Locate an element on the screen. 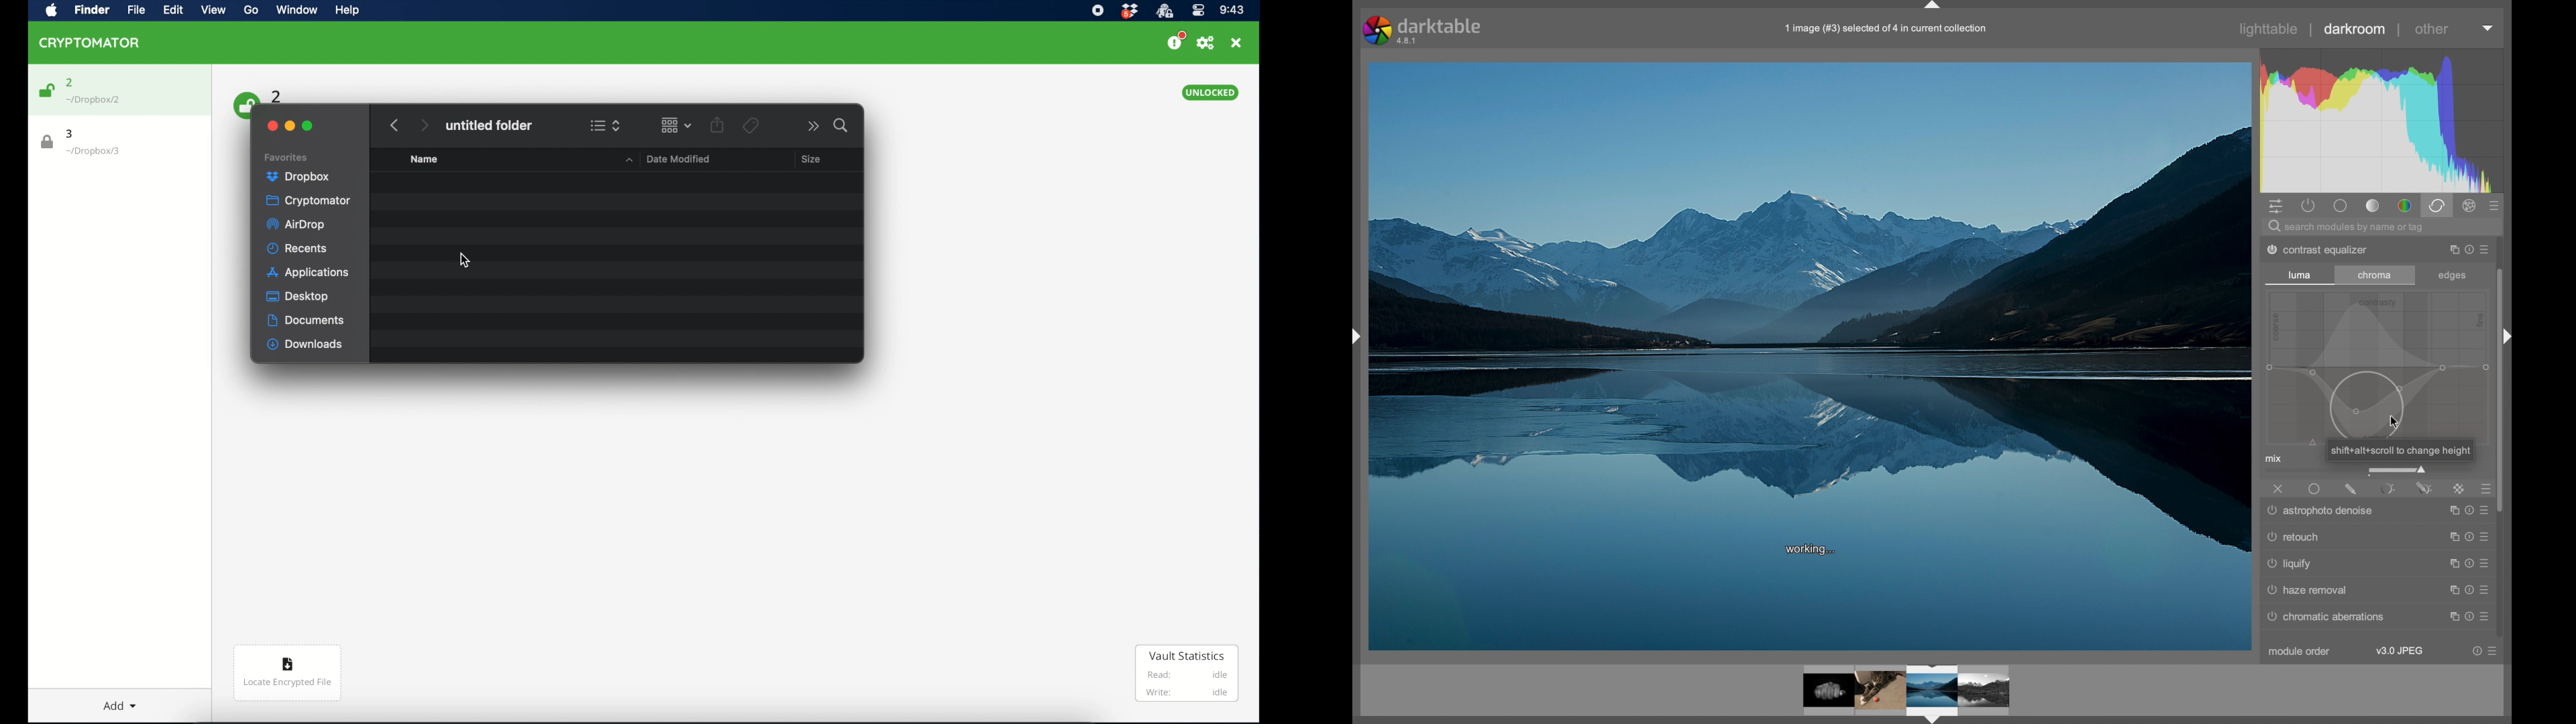 The image size is (2576, 728). v3.0 jpeg is located at coordinates (2400, 651).